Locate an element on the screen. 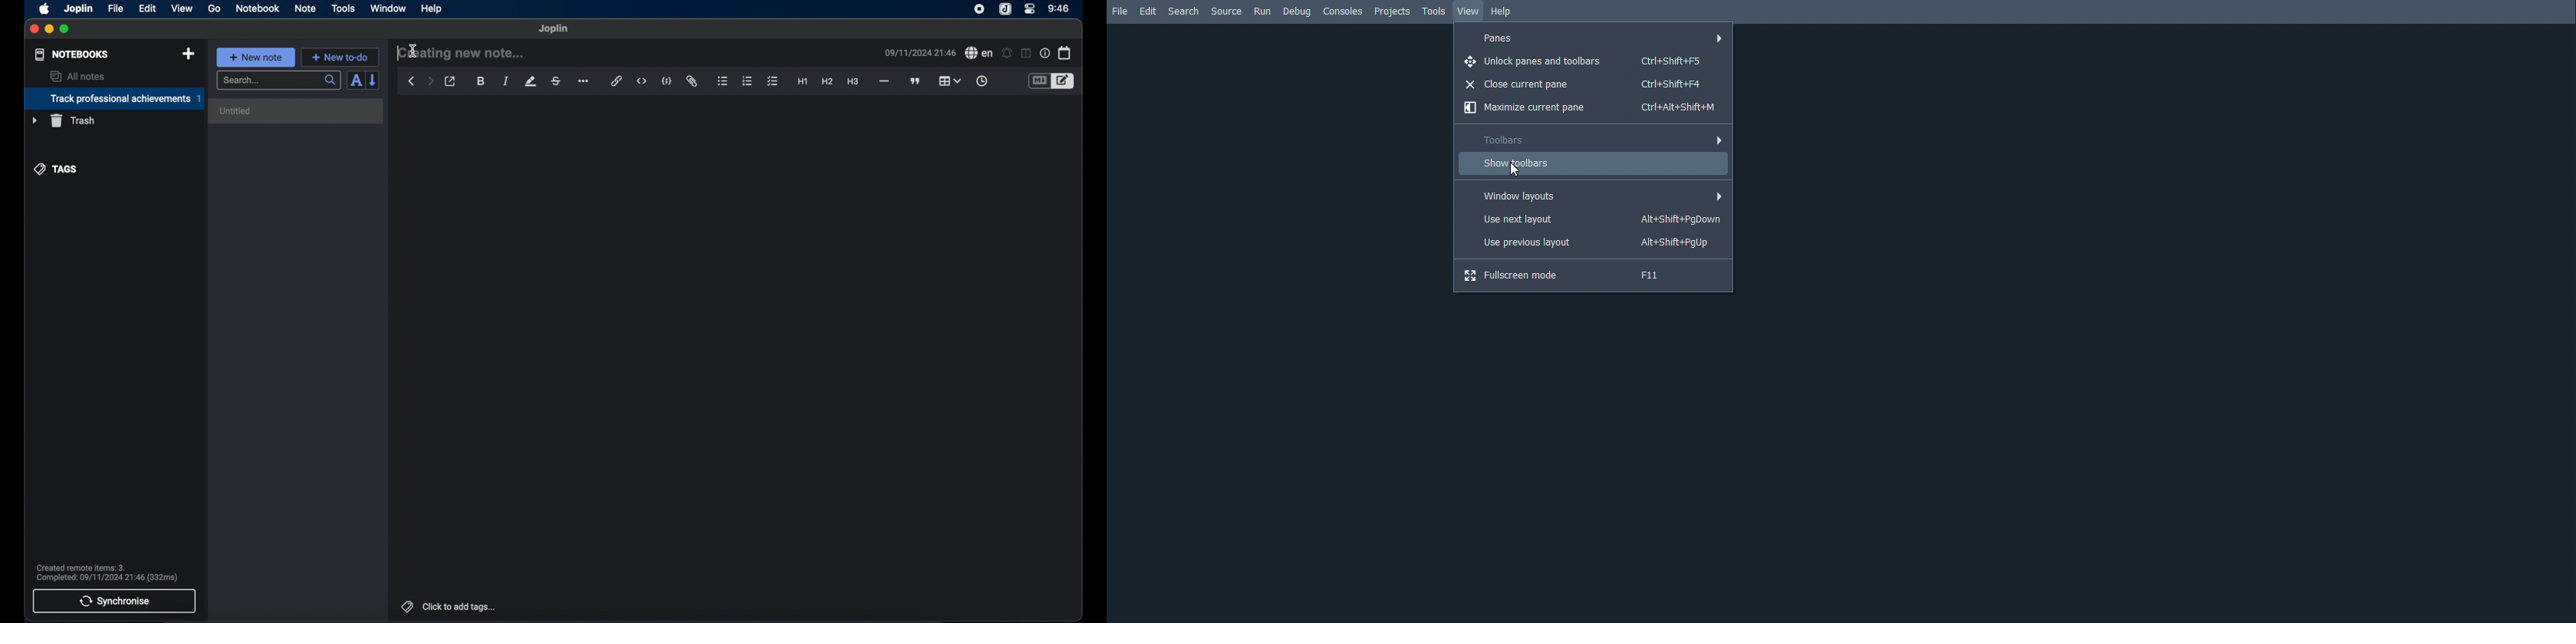  Panes is located at coordinates (1603, 40).